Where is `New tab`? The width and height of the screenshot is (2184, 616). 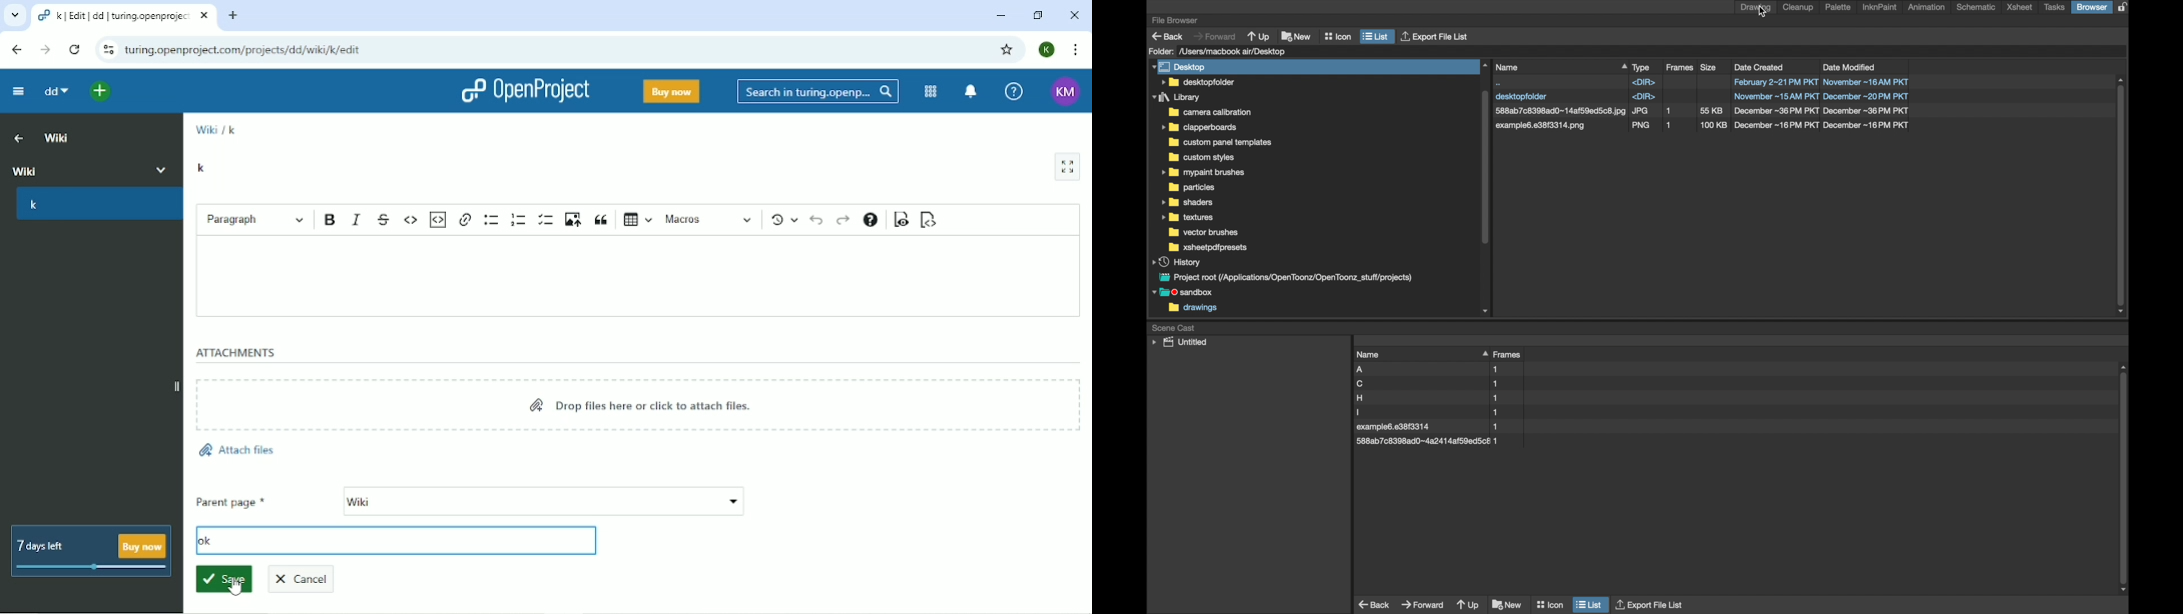
New tab is located at coordinates (235, 15).